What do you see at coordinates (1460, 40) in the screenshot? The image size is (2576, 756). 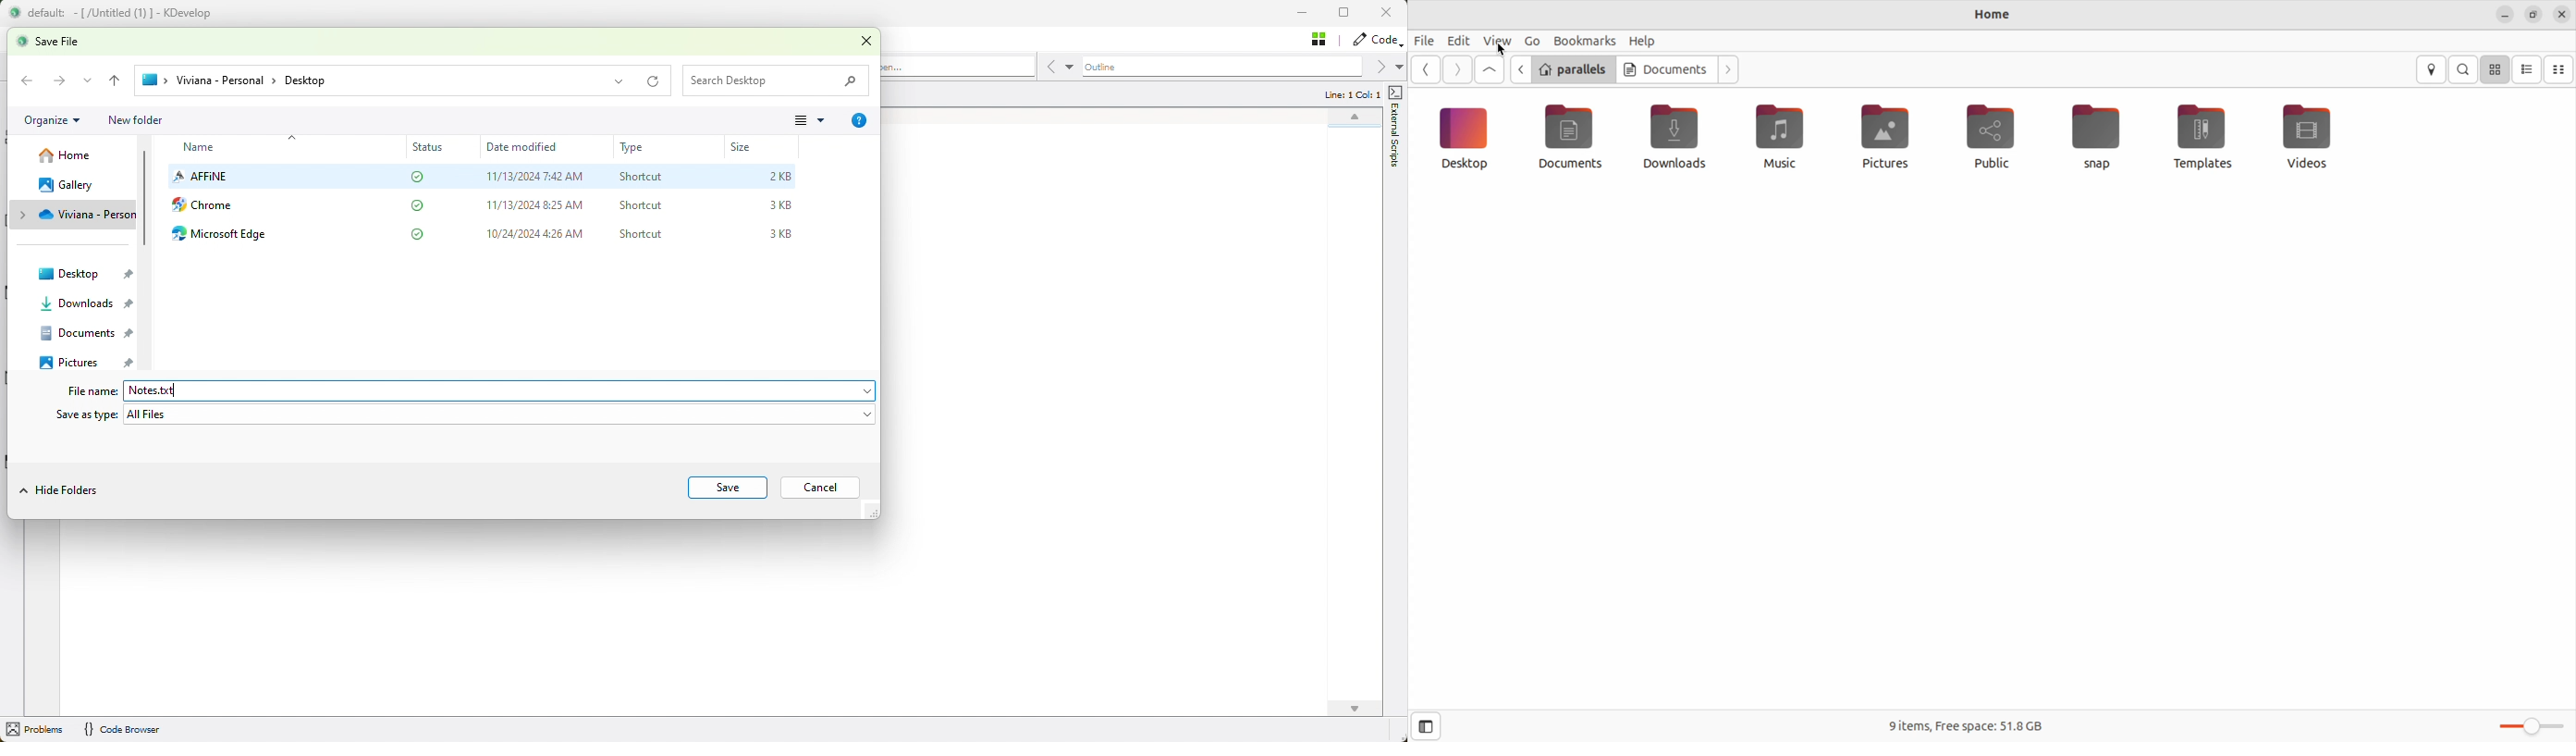 I see `edit` at bounding box center [1460, 40].